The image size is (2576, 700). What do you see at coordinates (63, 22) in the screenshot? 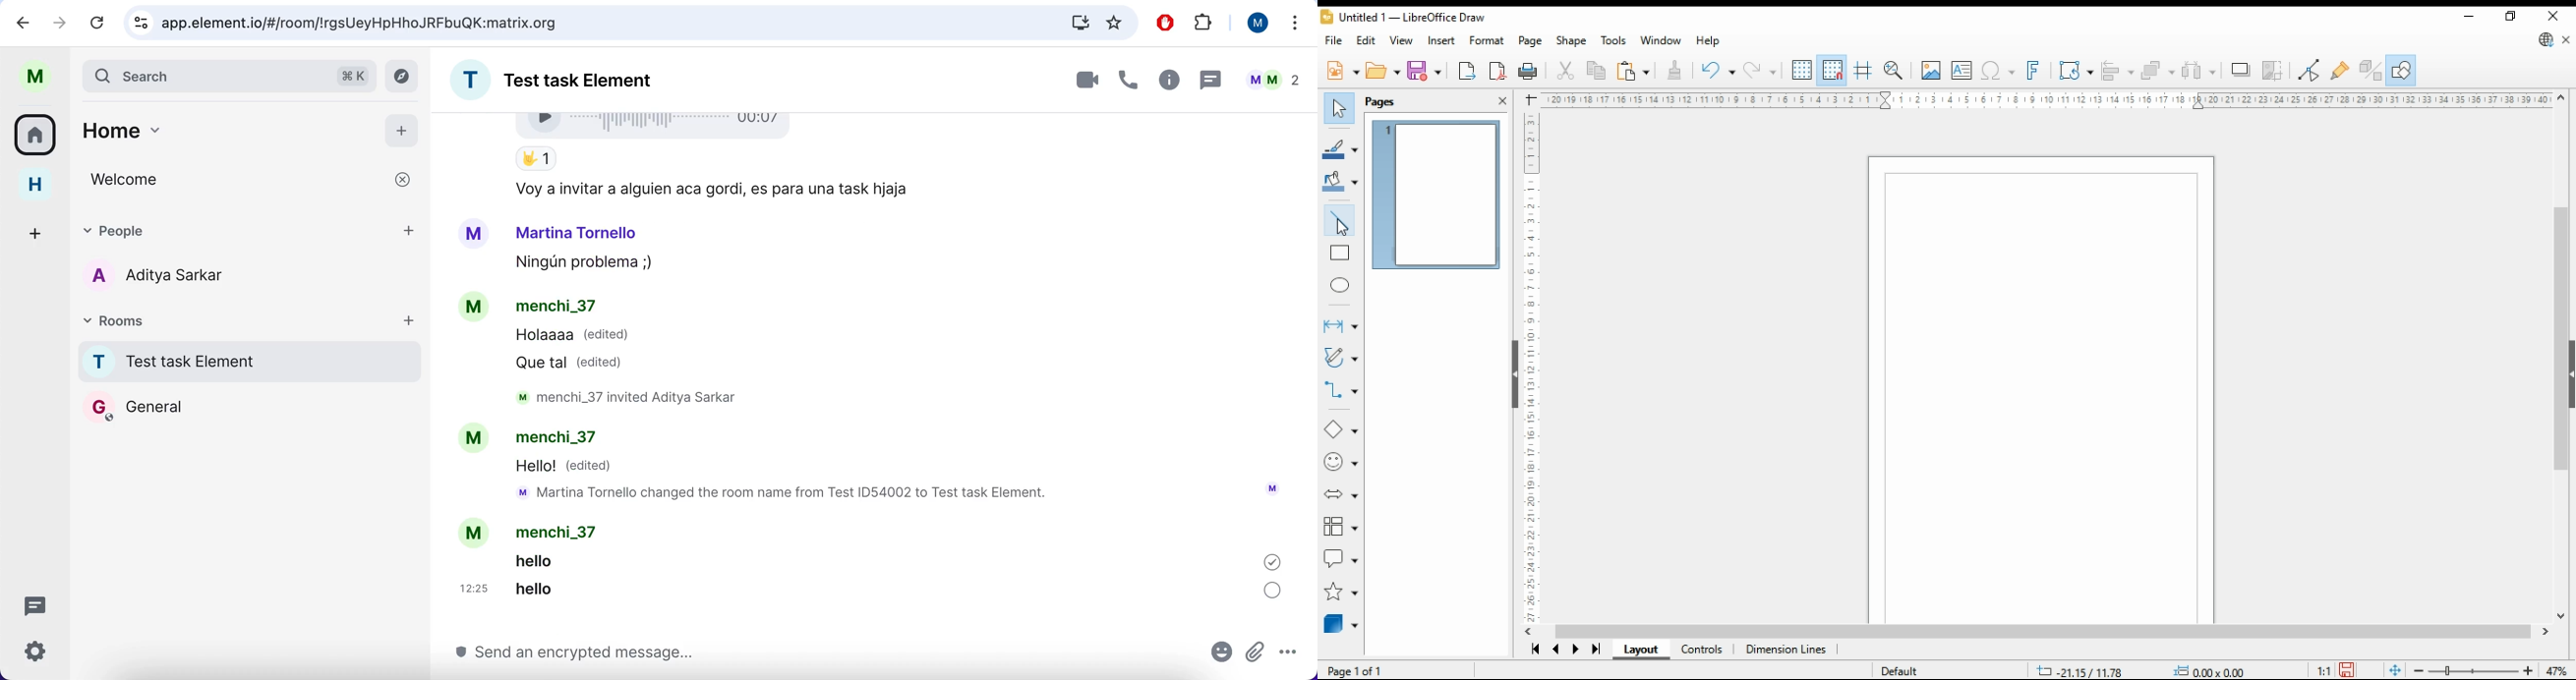
I see `go one page forward` at bounding box center [63, 22].